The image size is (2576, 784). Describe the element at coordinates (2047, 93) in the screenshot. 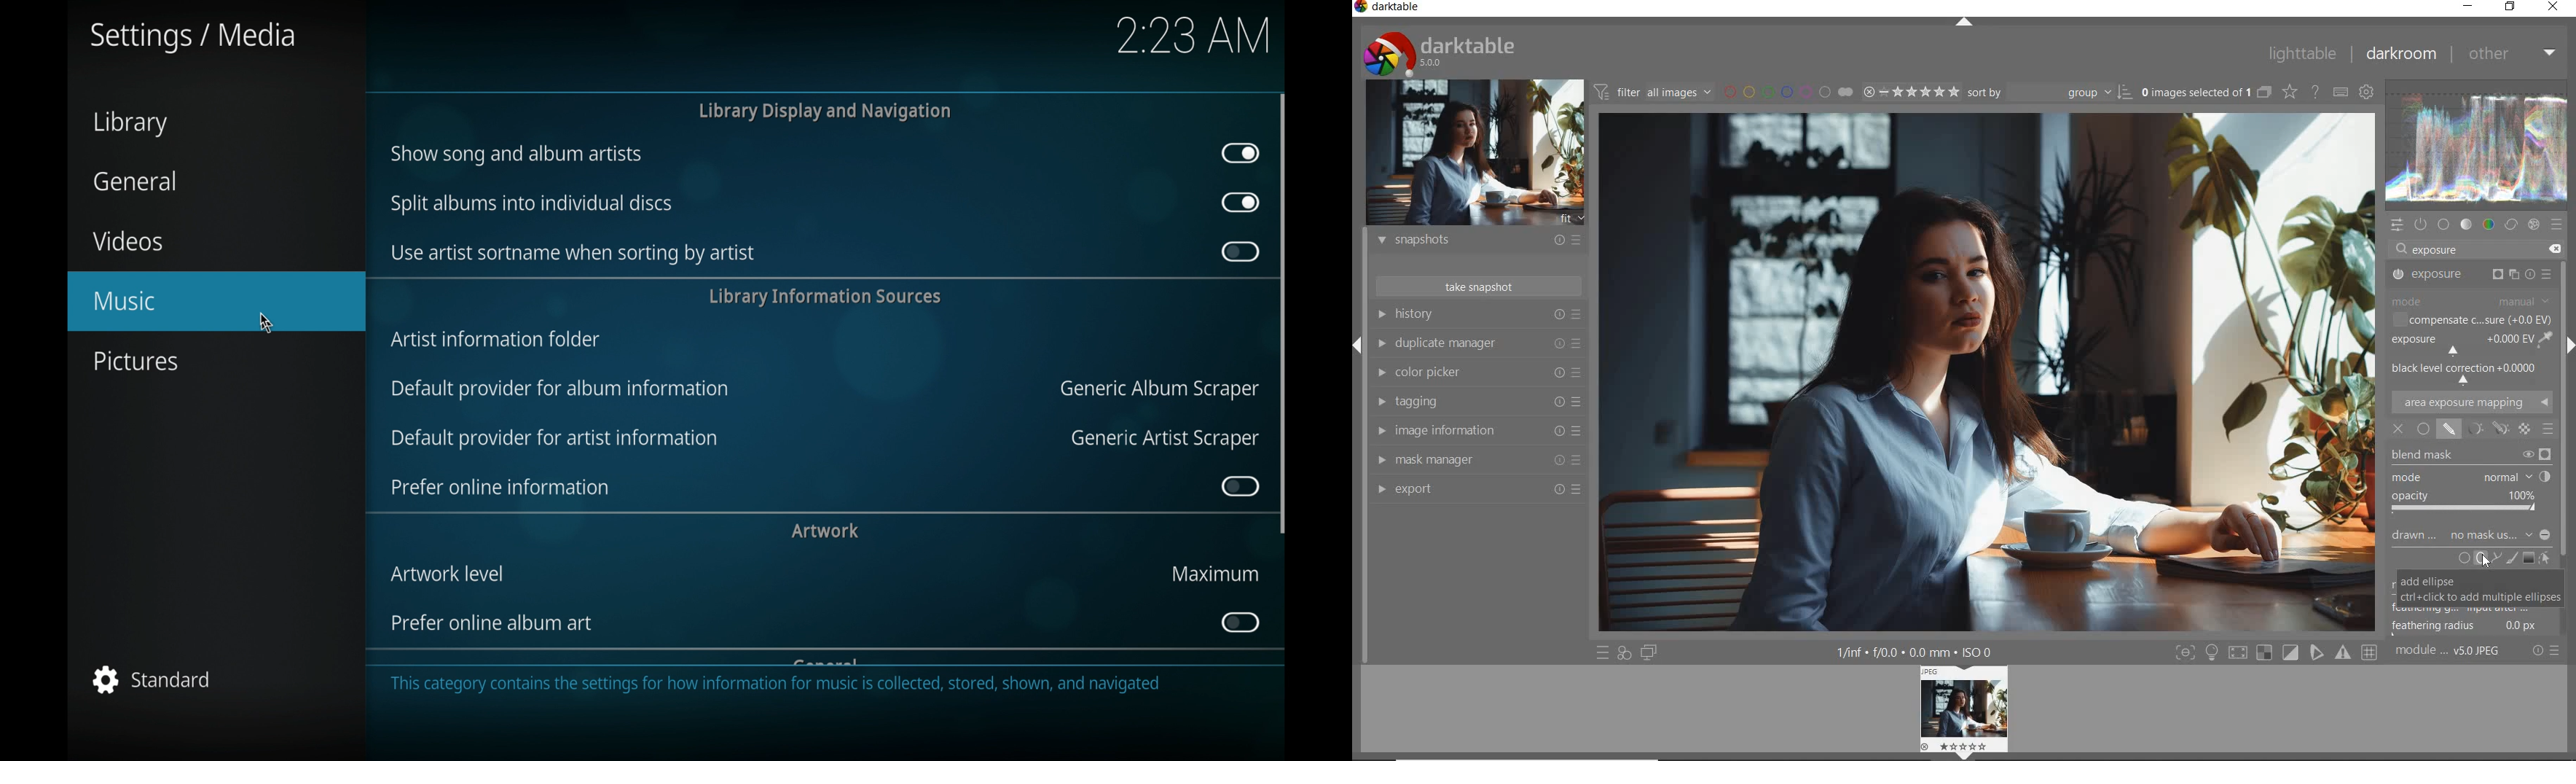

I see `sort` at that location.